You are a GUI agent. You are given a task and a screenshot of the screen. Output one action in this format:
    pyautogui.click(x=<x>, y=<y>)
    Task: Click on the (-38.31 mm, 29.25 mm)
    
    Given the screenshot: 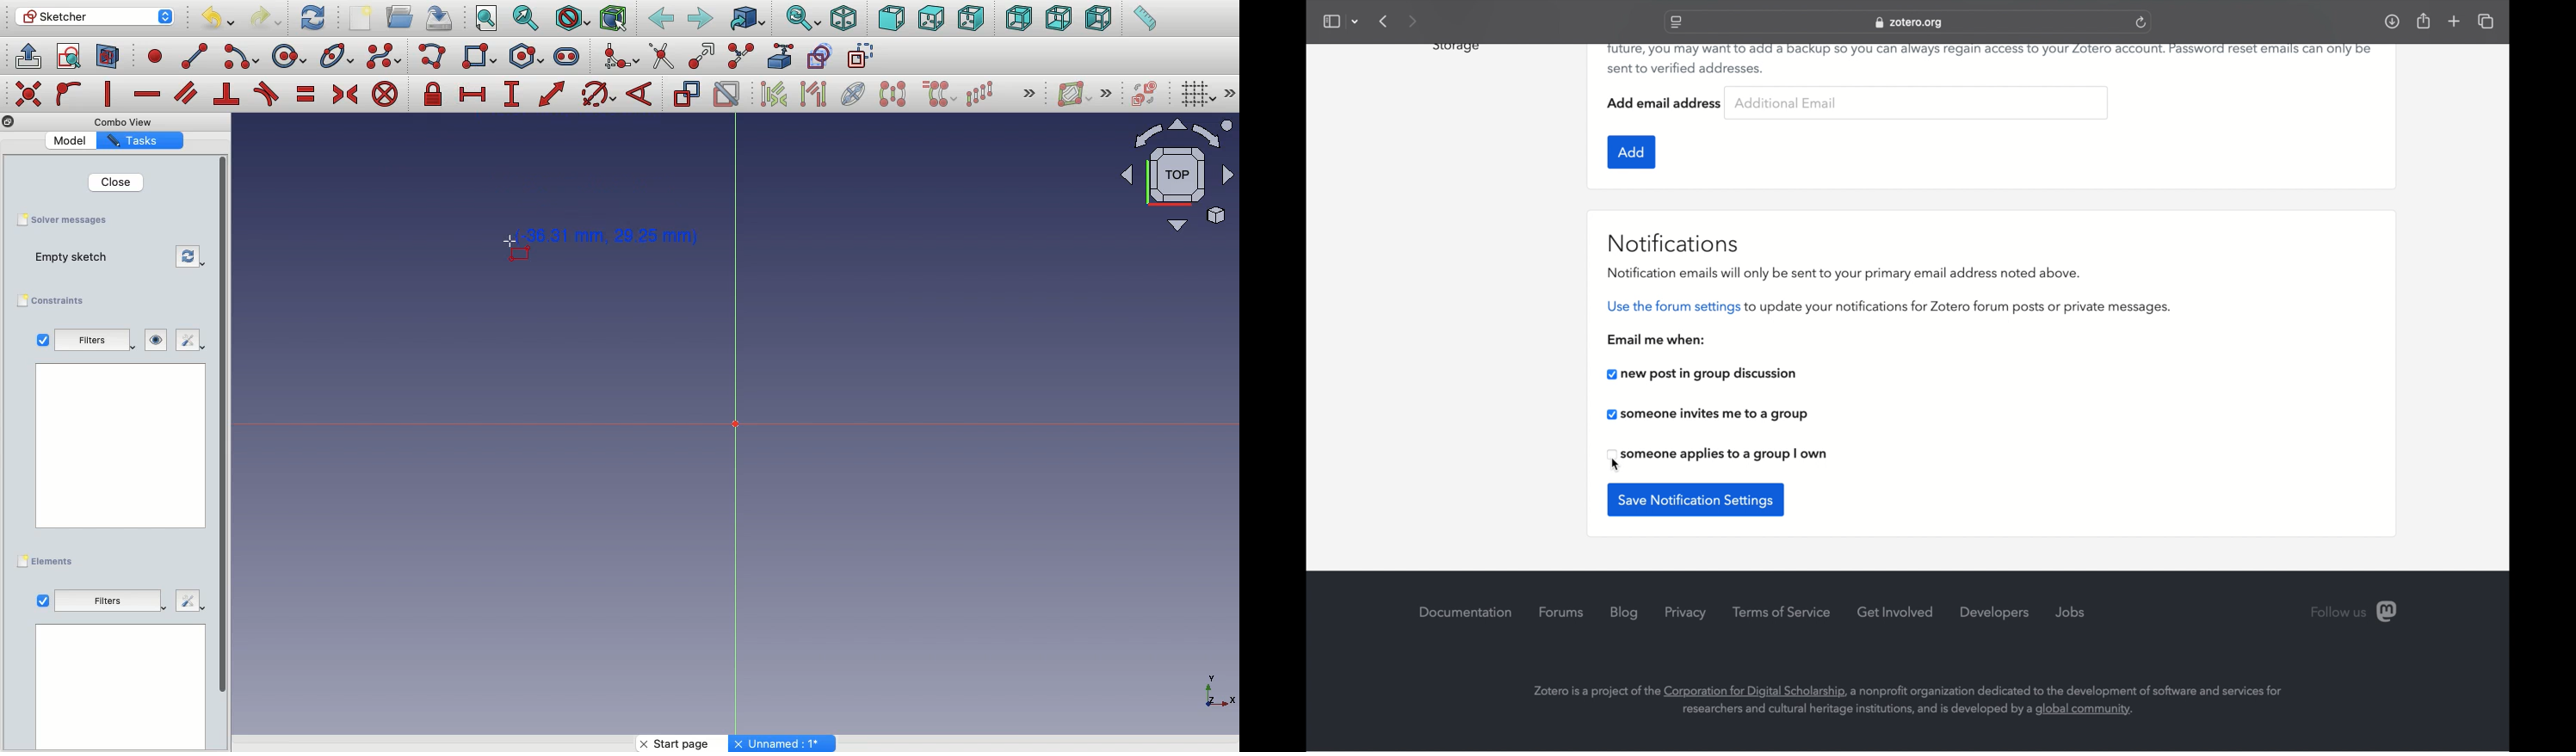 What is the action you would take?
    pyautogui.click(x=610, y=237)
    